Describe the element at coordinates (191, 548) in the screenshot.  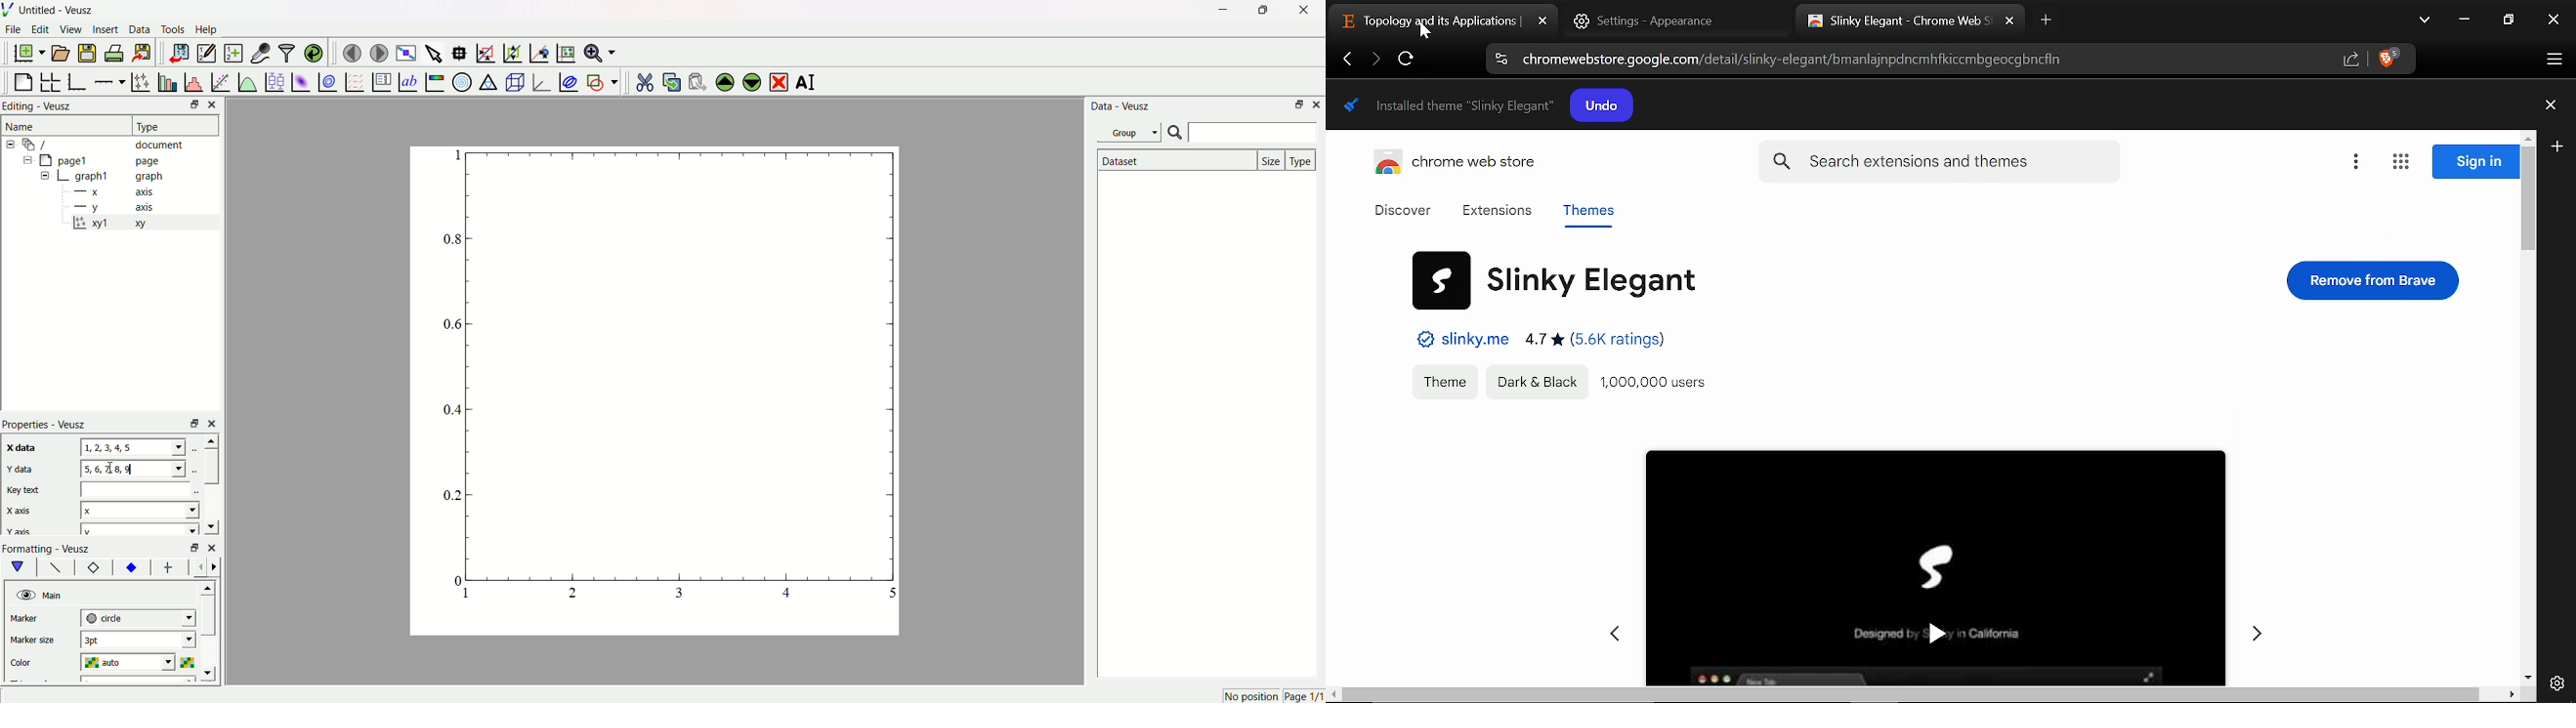
I see `minimise` at that location.